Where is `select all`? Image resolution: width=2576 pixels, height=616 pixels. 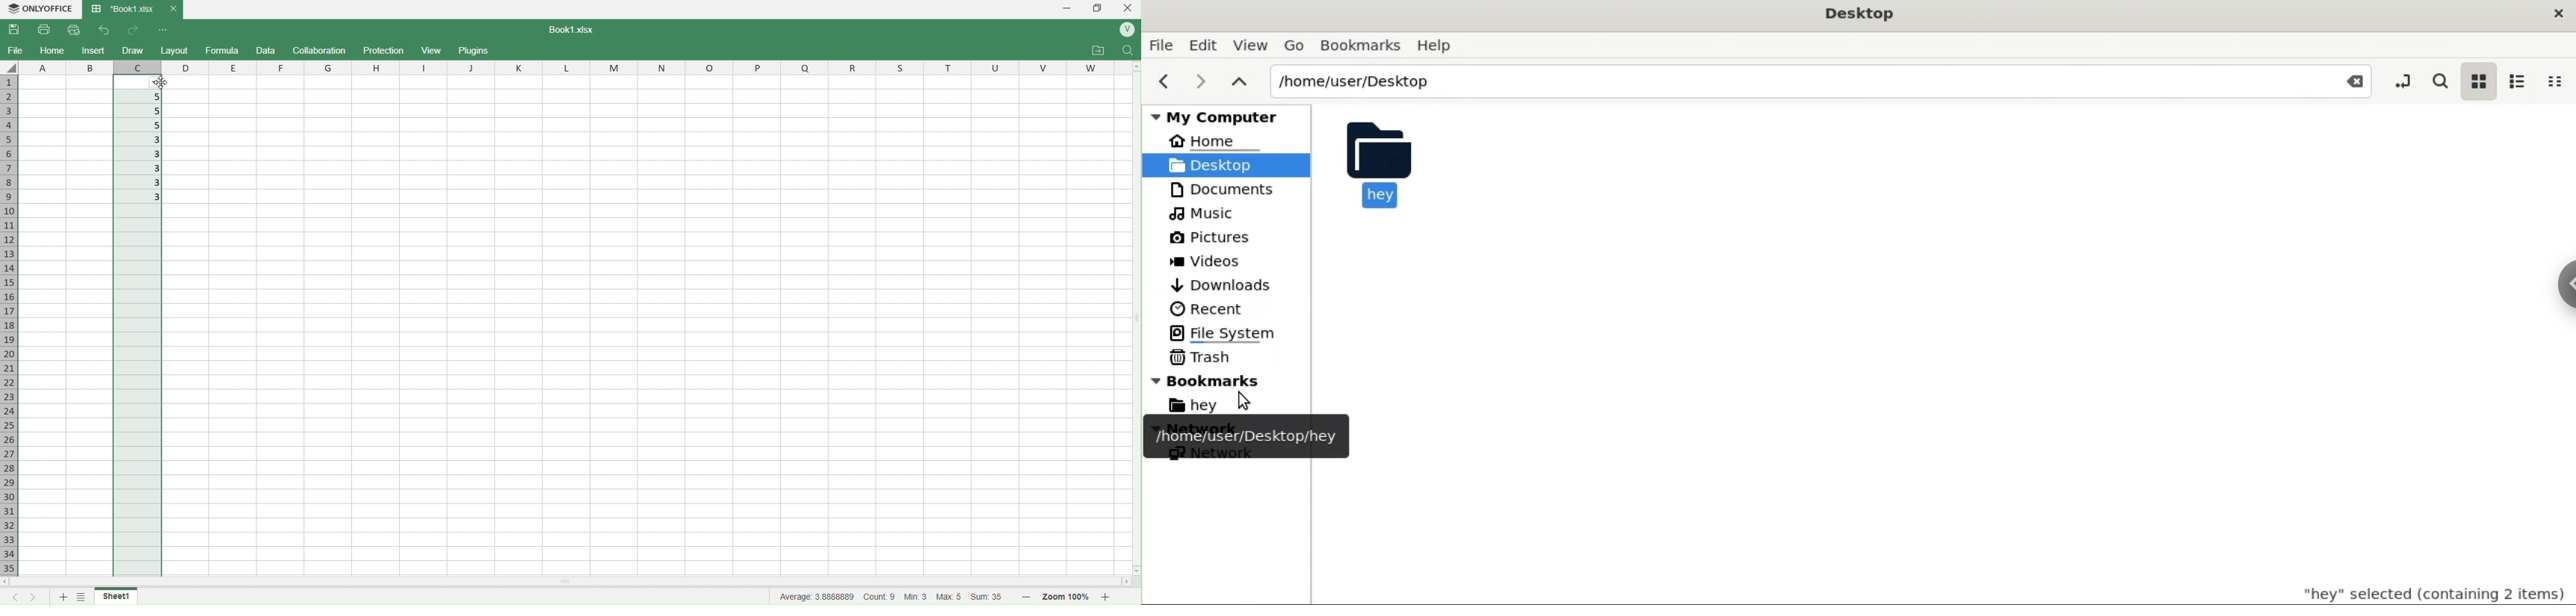 select all is located at coordinates (11, 67).